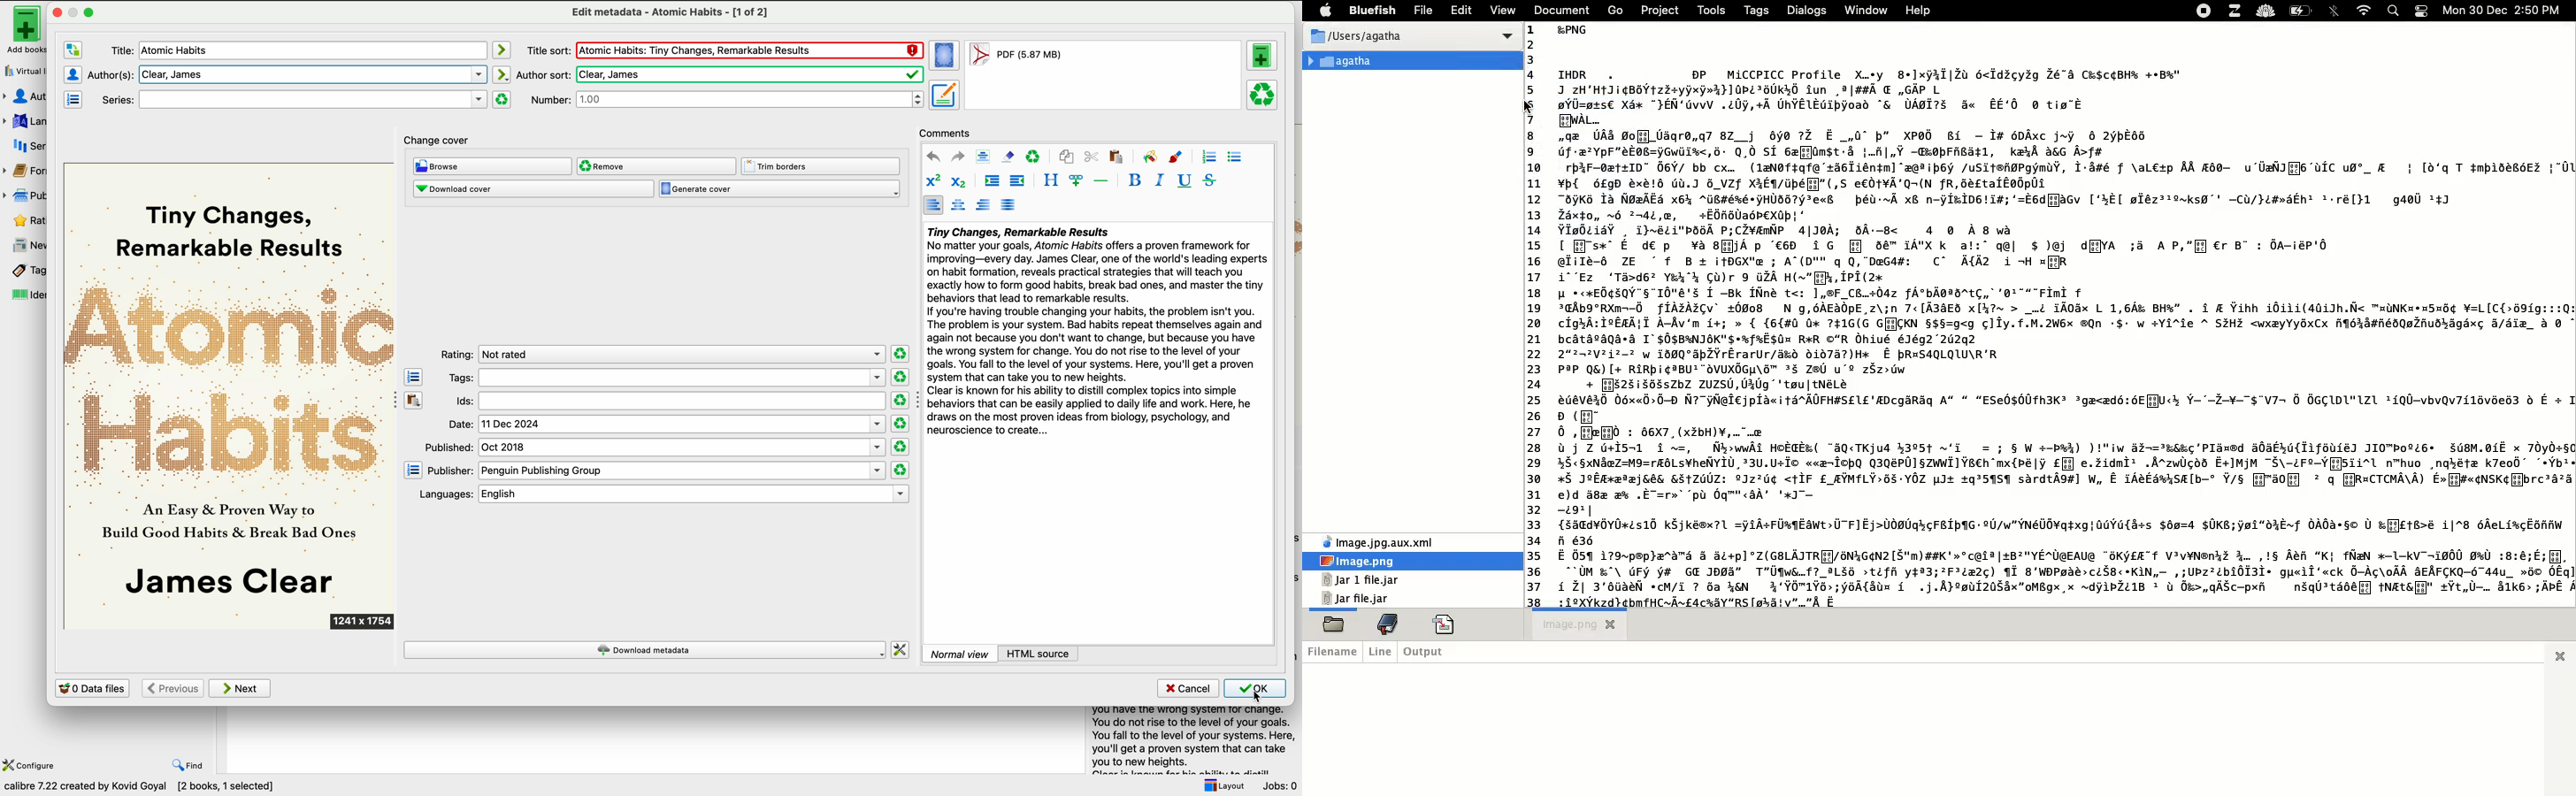 The width and height of the screenshot is (2576, 812). Describe the element at coordinates (2564, 654) in the screenshot. I see `close` at that location.